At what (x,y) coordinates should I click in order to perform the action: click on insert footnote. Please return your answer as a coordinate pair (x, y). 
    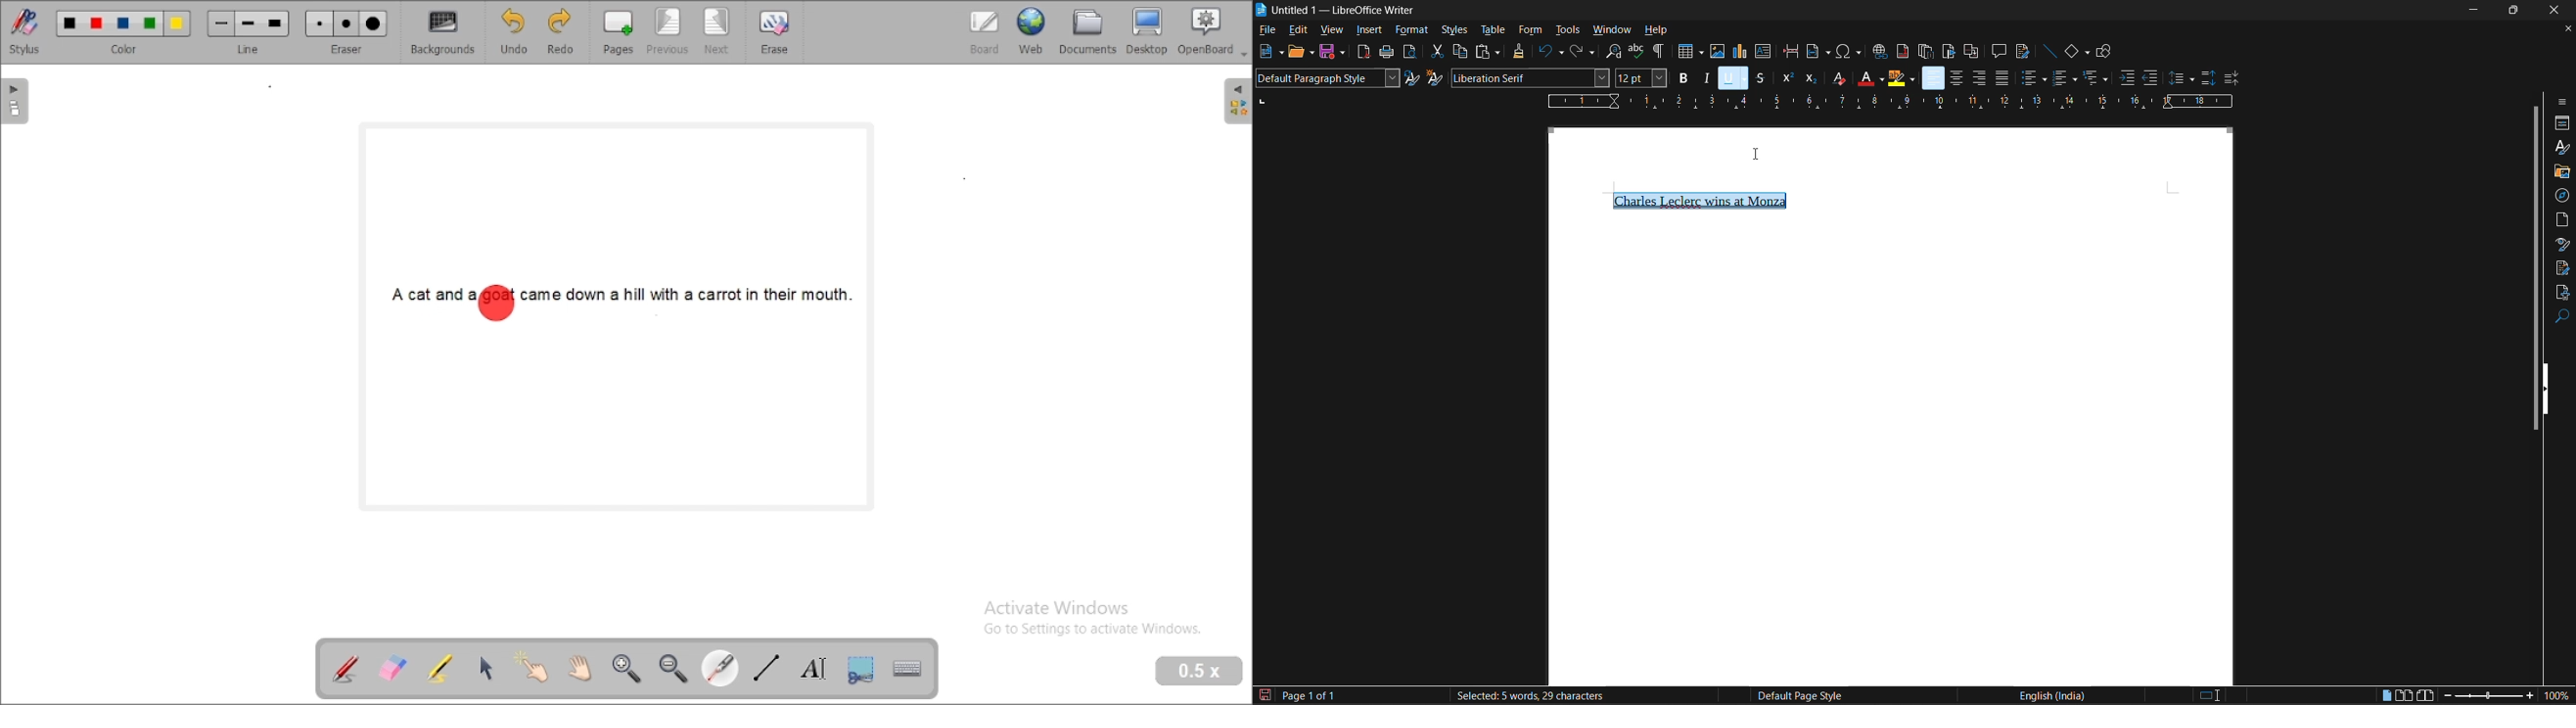
    Looking at the image, I should click on (1901, 51).